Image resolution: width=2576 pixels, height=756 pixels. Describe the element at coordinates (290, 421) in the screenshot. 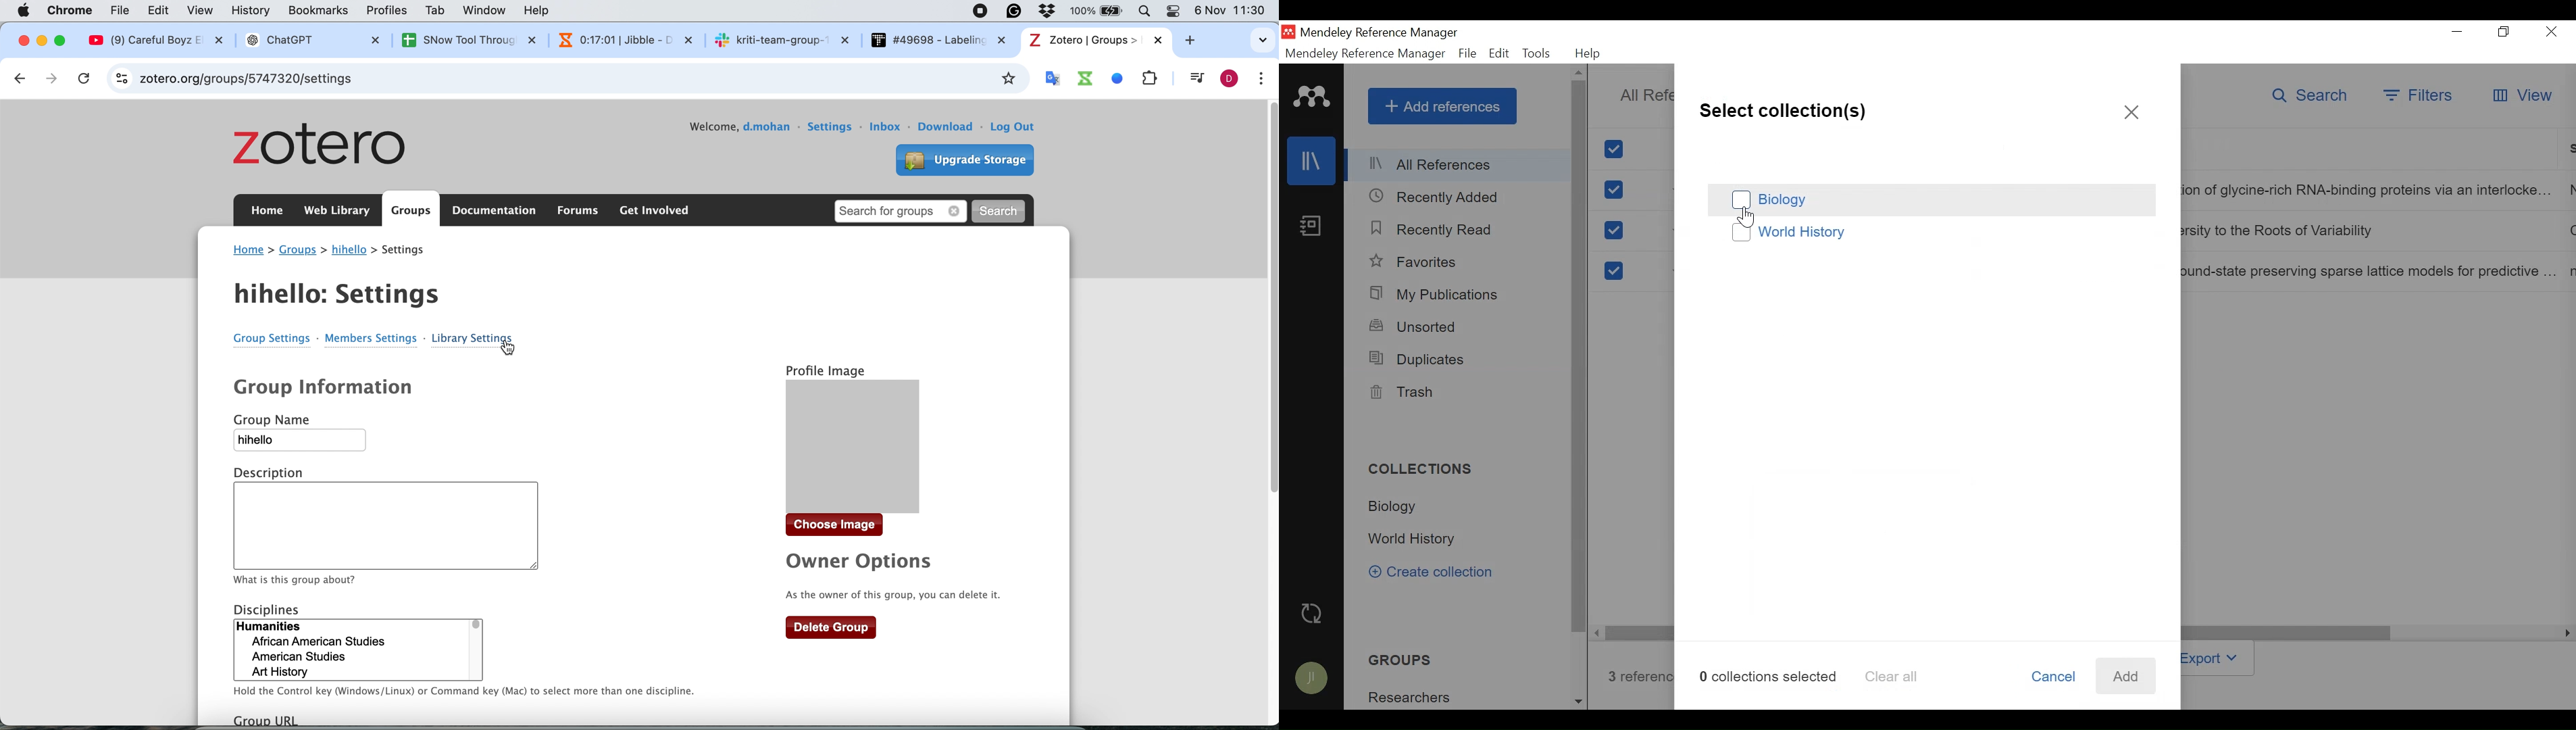

I see `group Name` at that location.